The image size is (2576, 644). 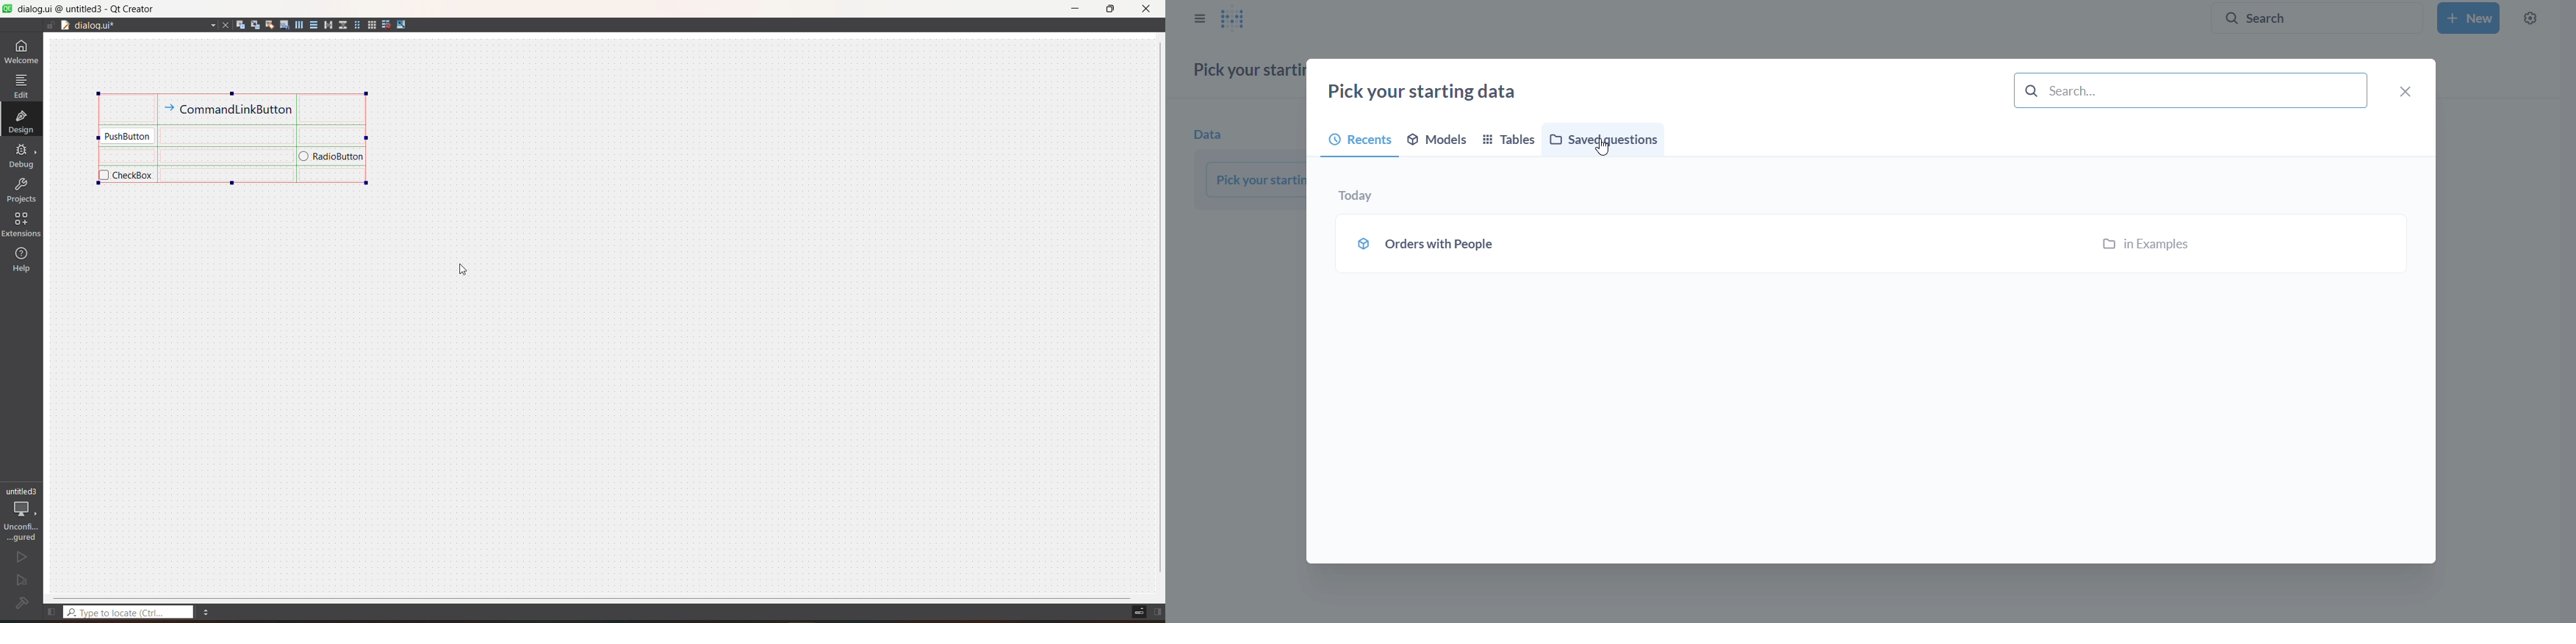 What do you see at coordinates (460, 273) in the screenshot?
I see `cursor` at bounding box center [460, 273].